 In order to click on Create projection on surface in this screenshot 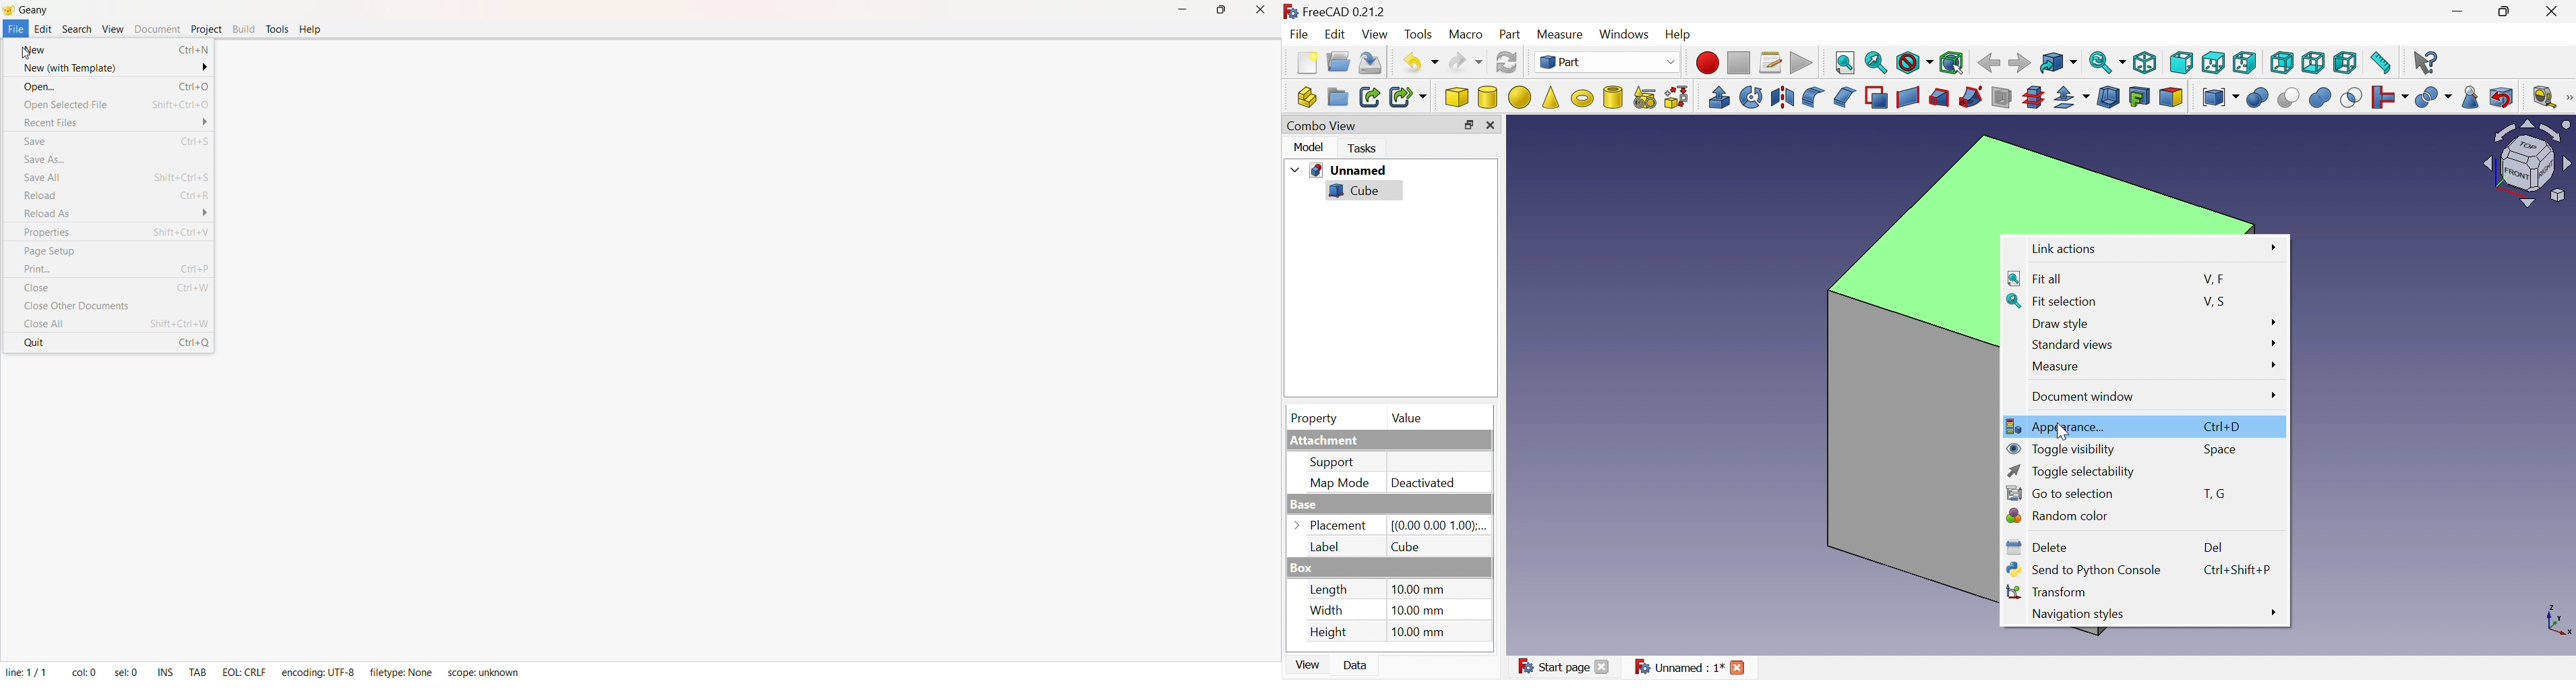, I will do `click(2140, 96)`.